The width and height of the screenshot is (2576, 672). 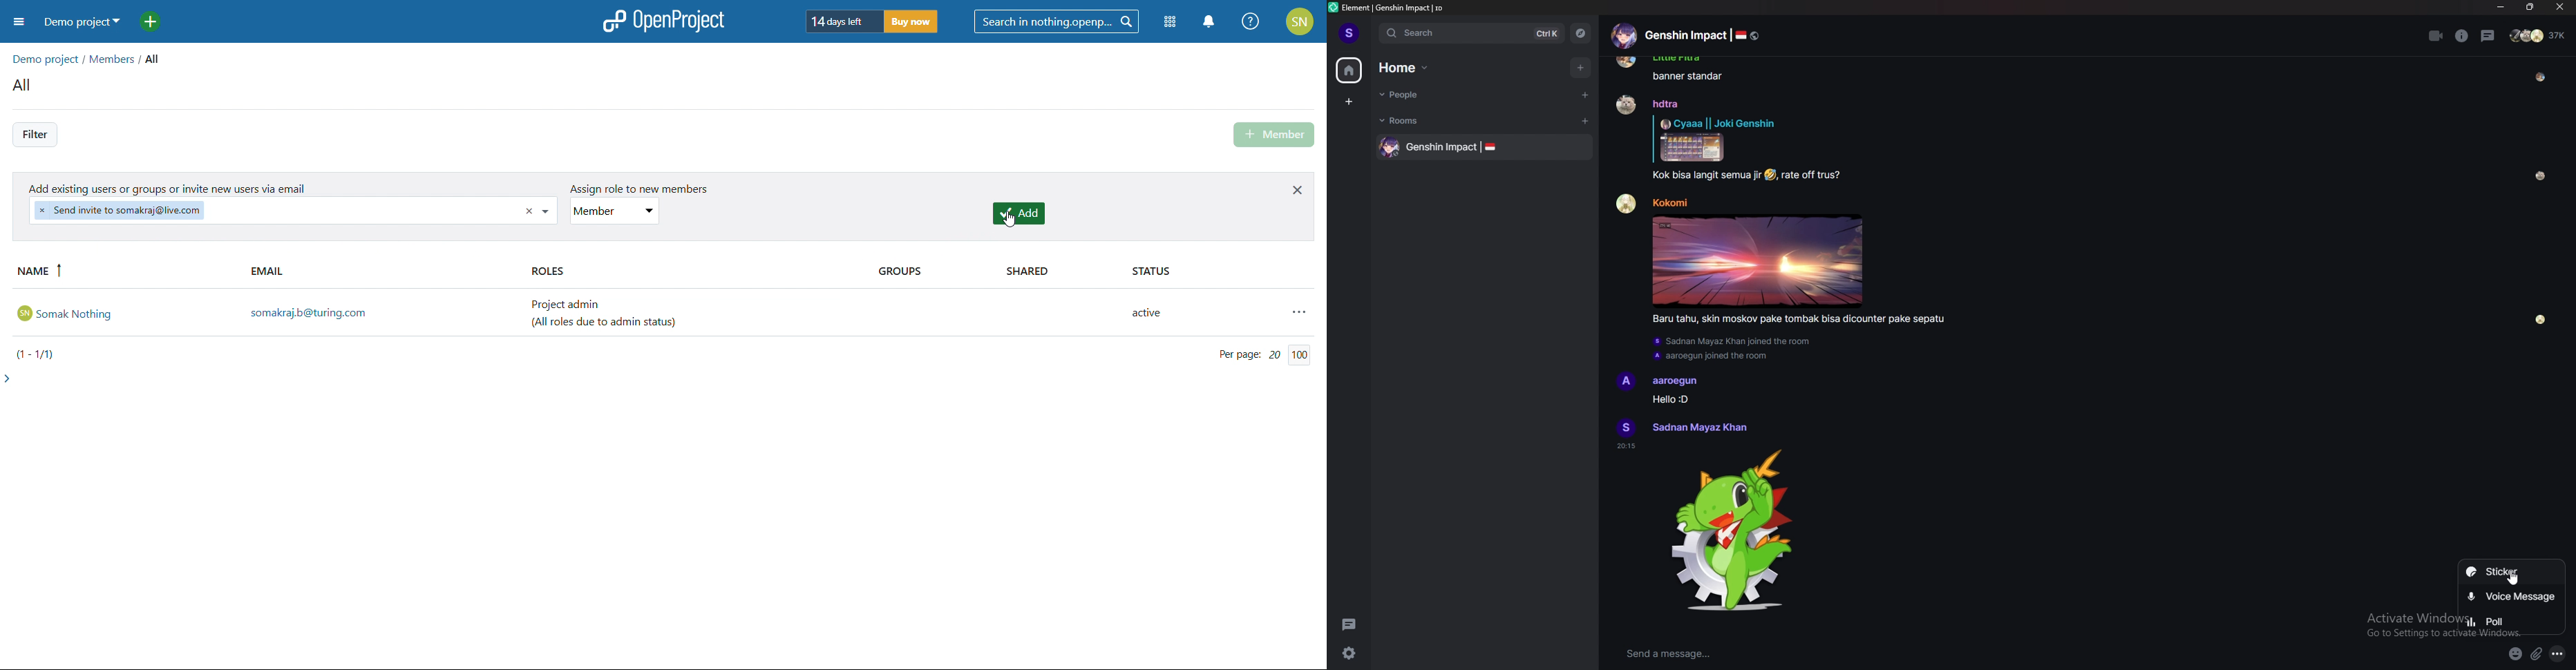 I want to click on start chat, so click(x=1584, y=94).